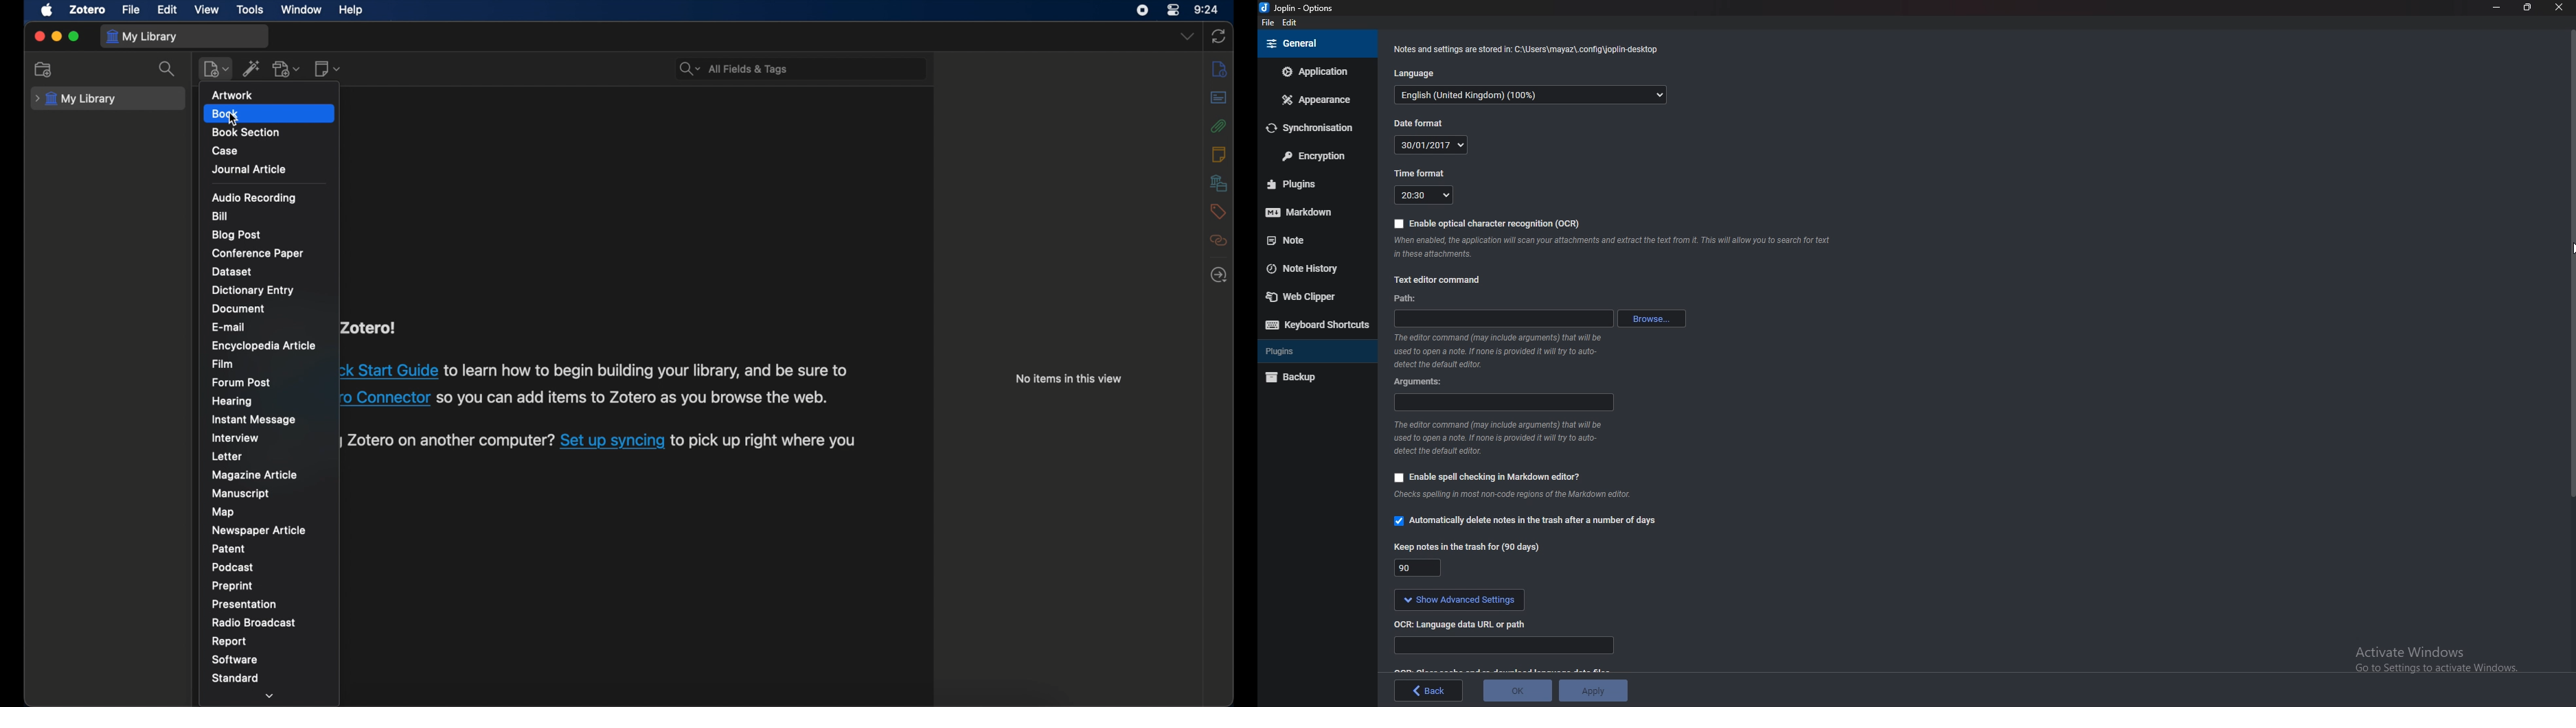  Describe the element at coordinates (255, 622) in the screenshot. I see `radio broadcast` at that location.